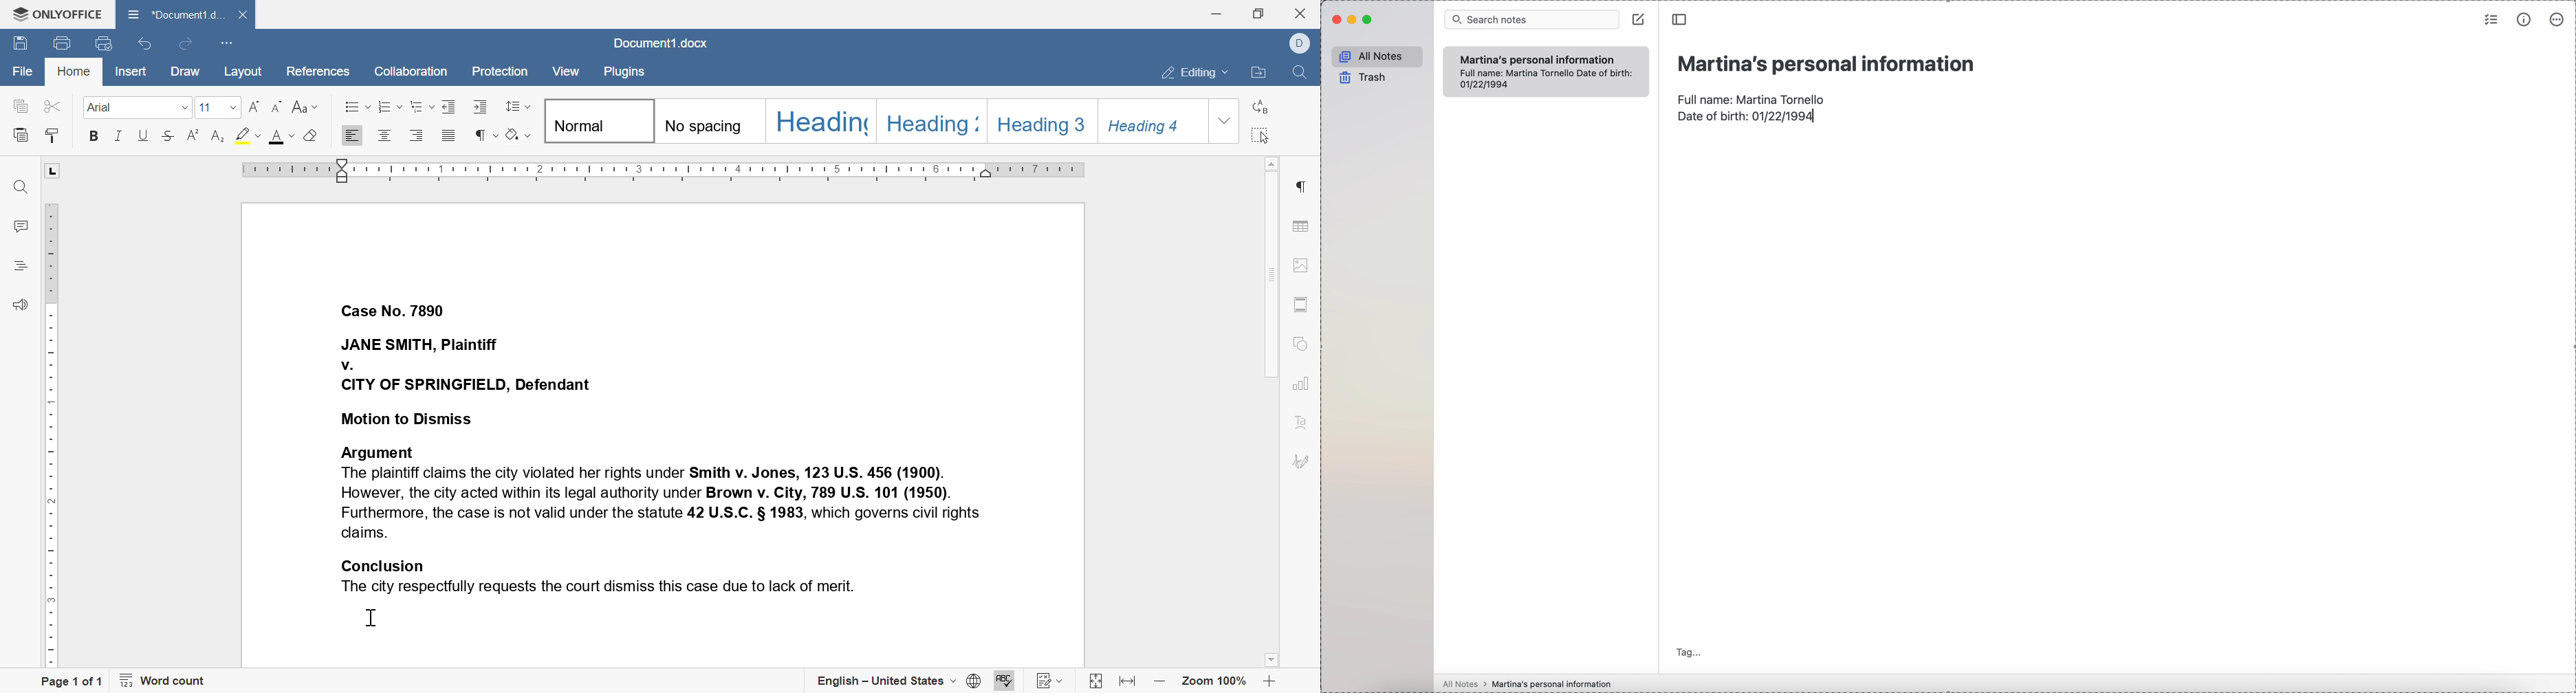 Image resolution: width=2576 pixels, height=700 pixels. I want to click on all notes > Martina's personal information, so click(1526, 684).